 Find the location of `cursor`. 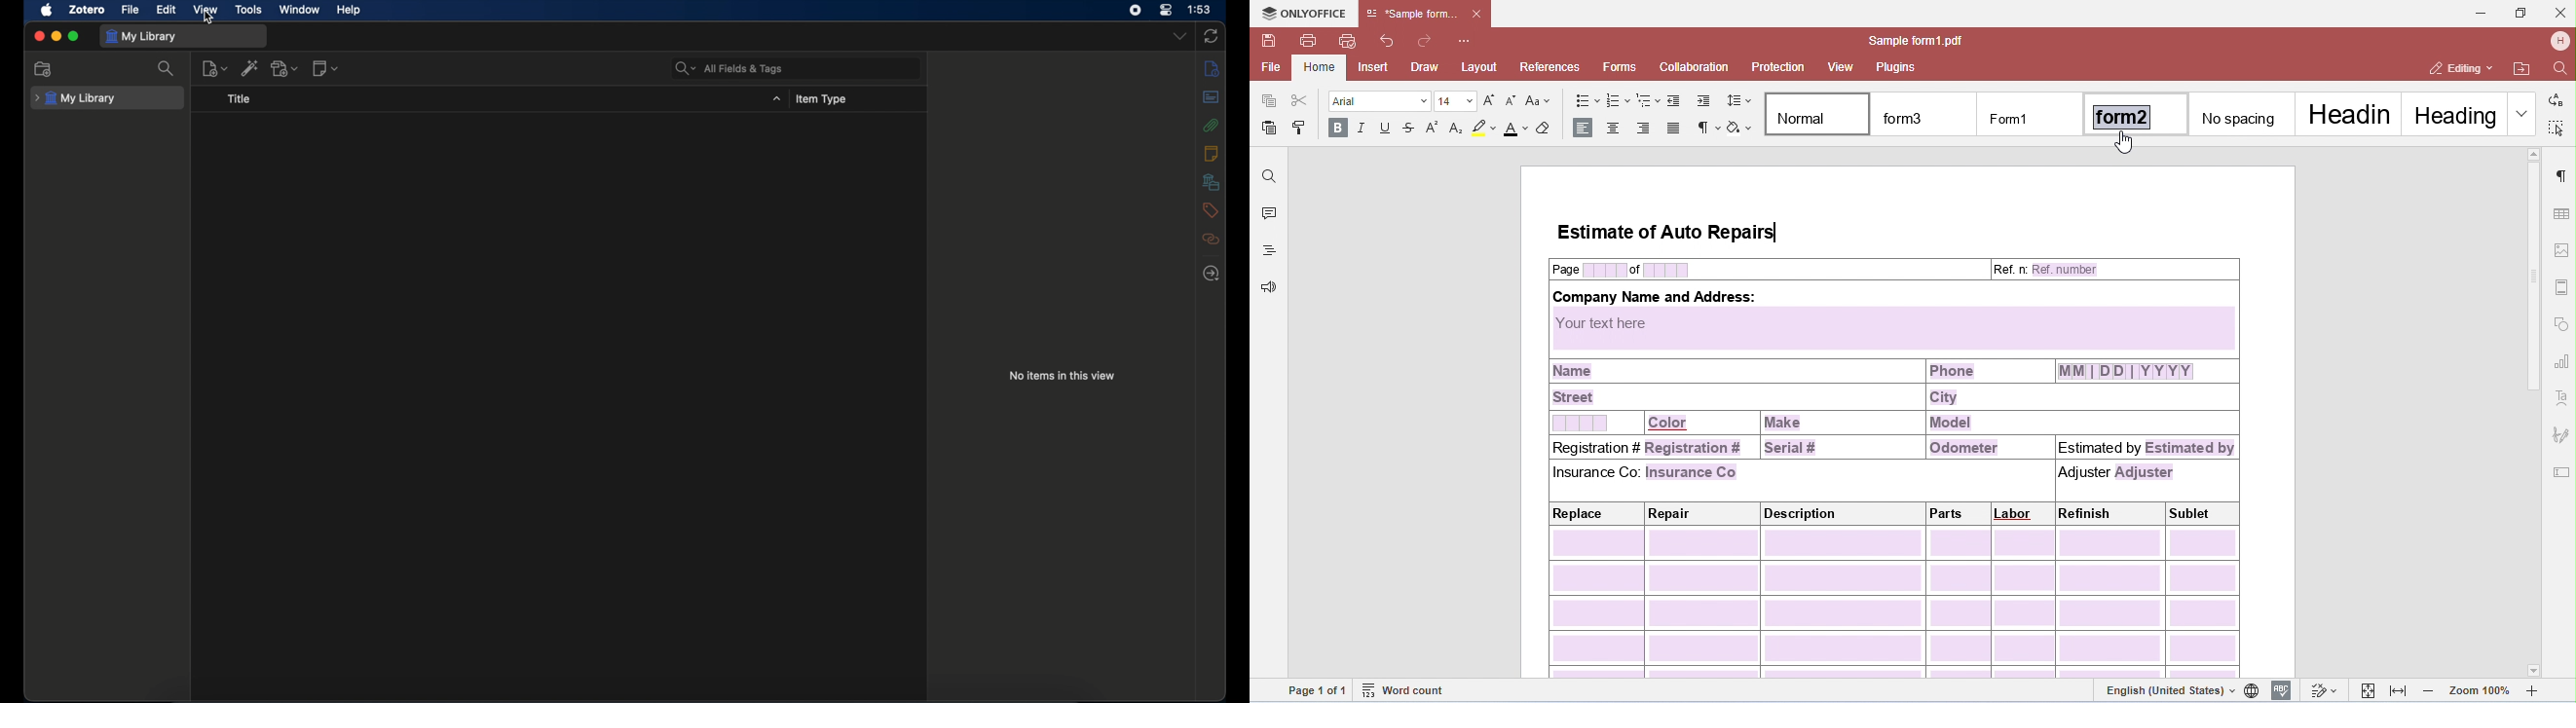

cursor is located at coordinates (210, 18).